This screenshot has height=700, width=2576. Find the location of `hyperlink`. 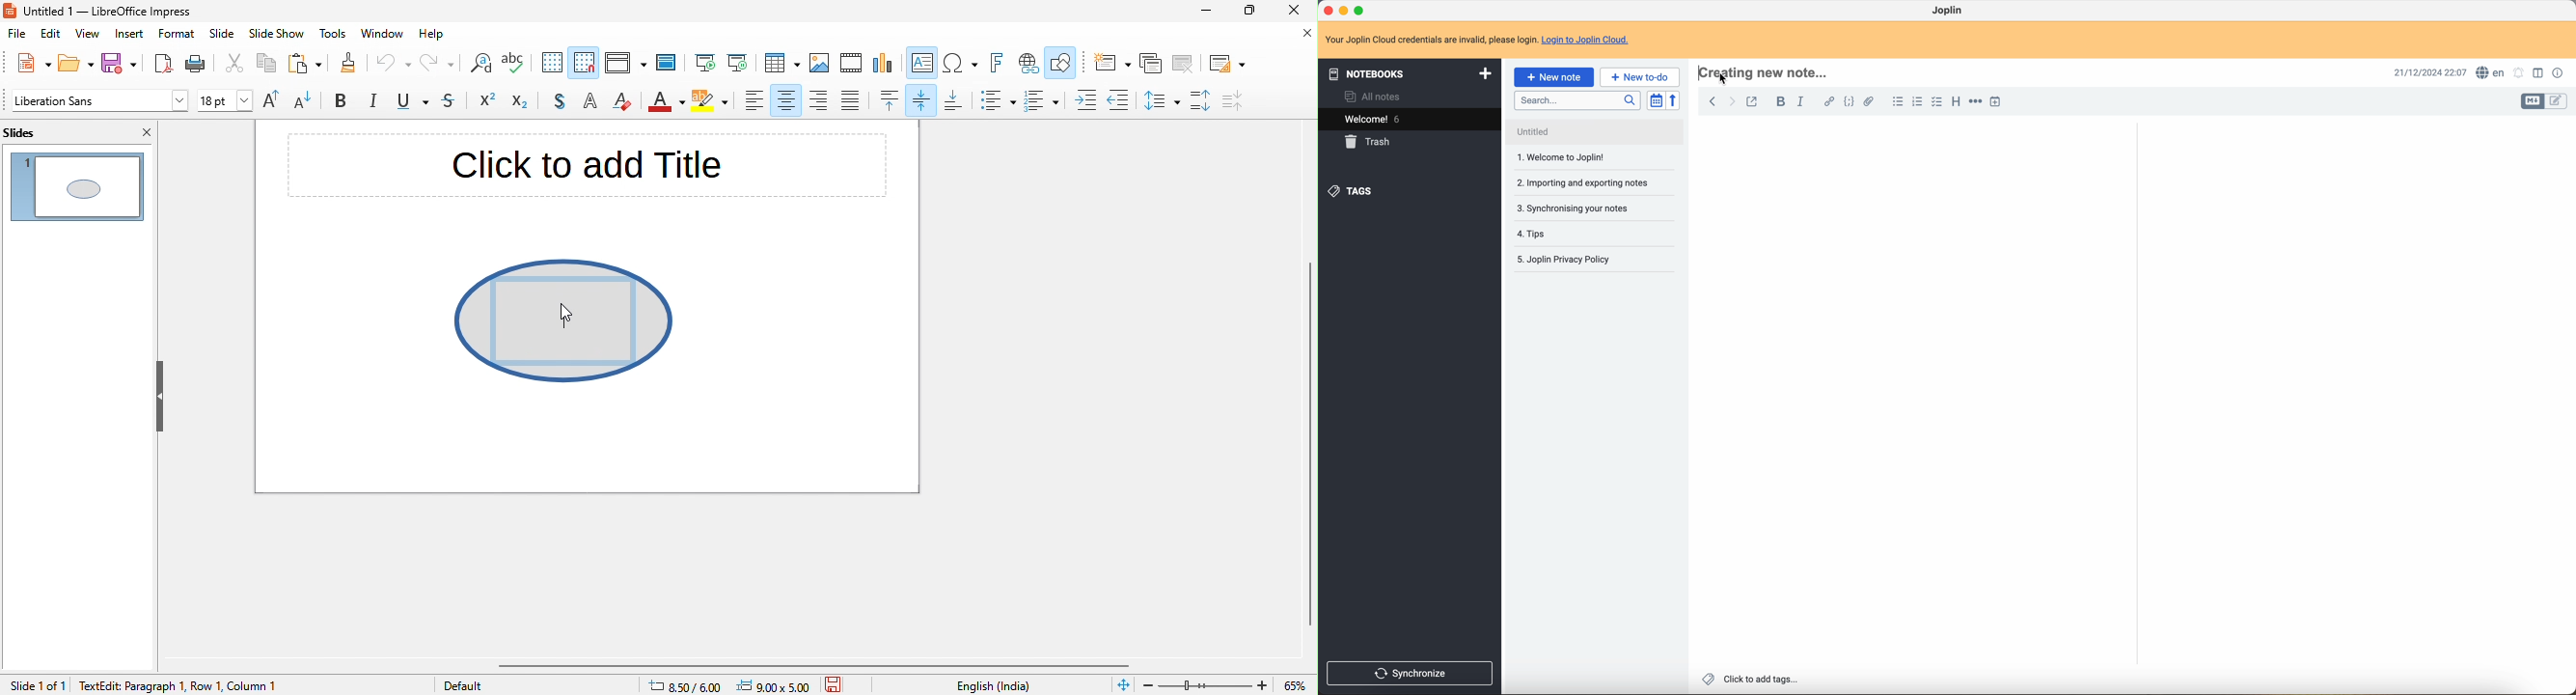

hyperlink is located at coordinates (1028, 64).